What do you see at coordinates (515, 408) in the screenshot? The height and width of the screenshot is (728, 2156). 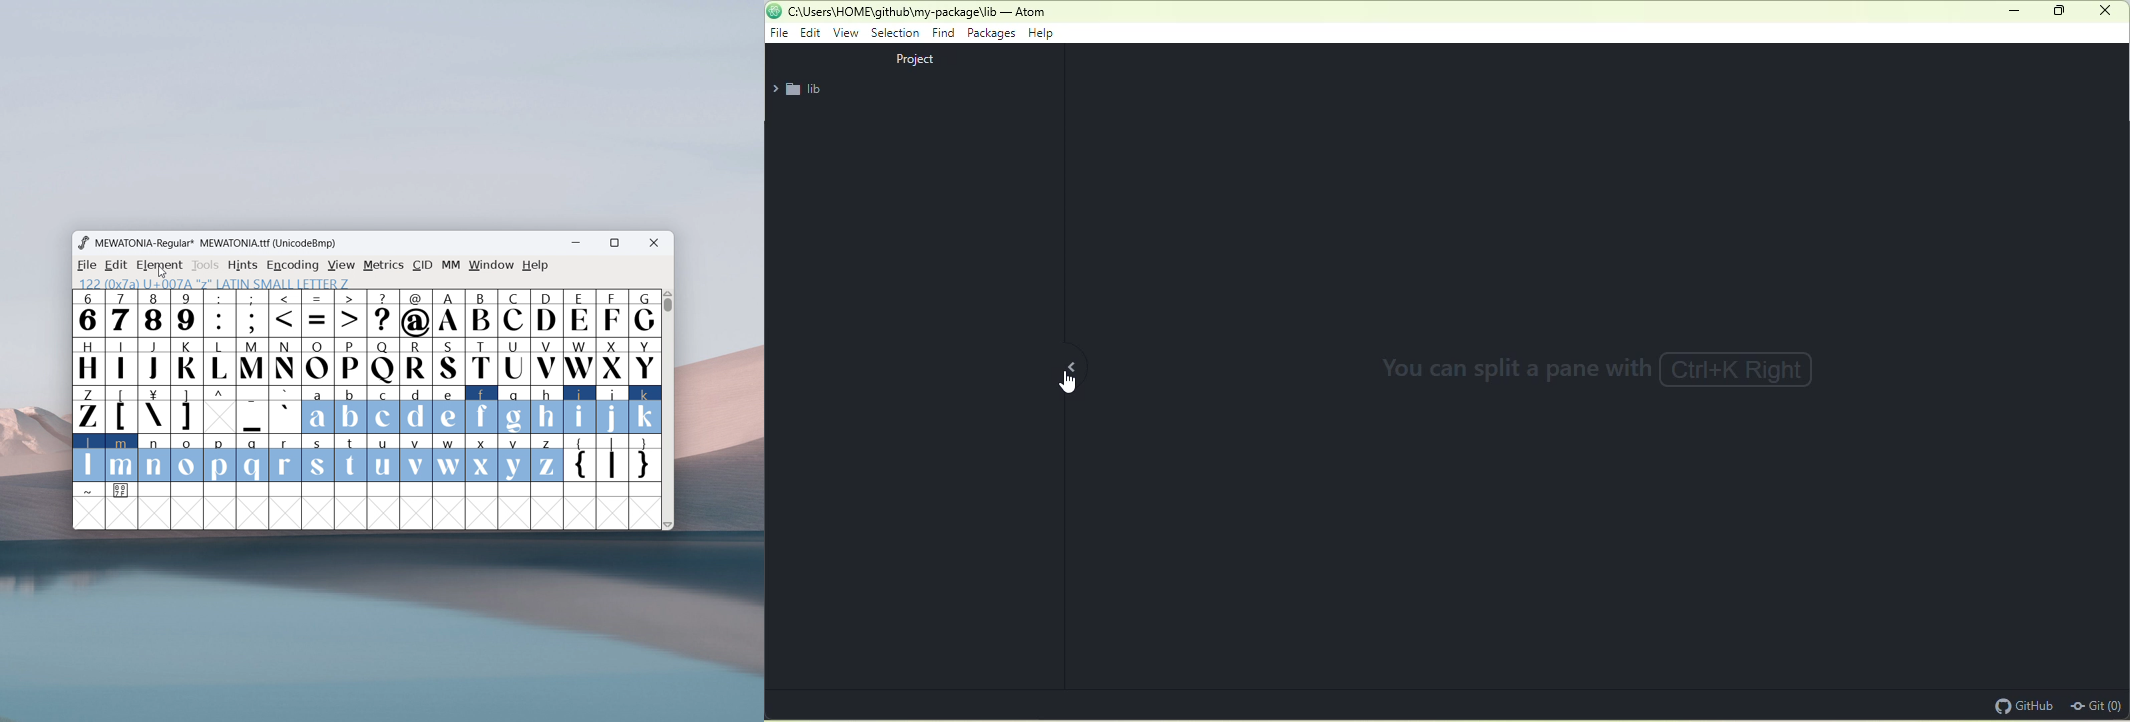 I see `g` at bounding box center [515, 408].